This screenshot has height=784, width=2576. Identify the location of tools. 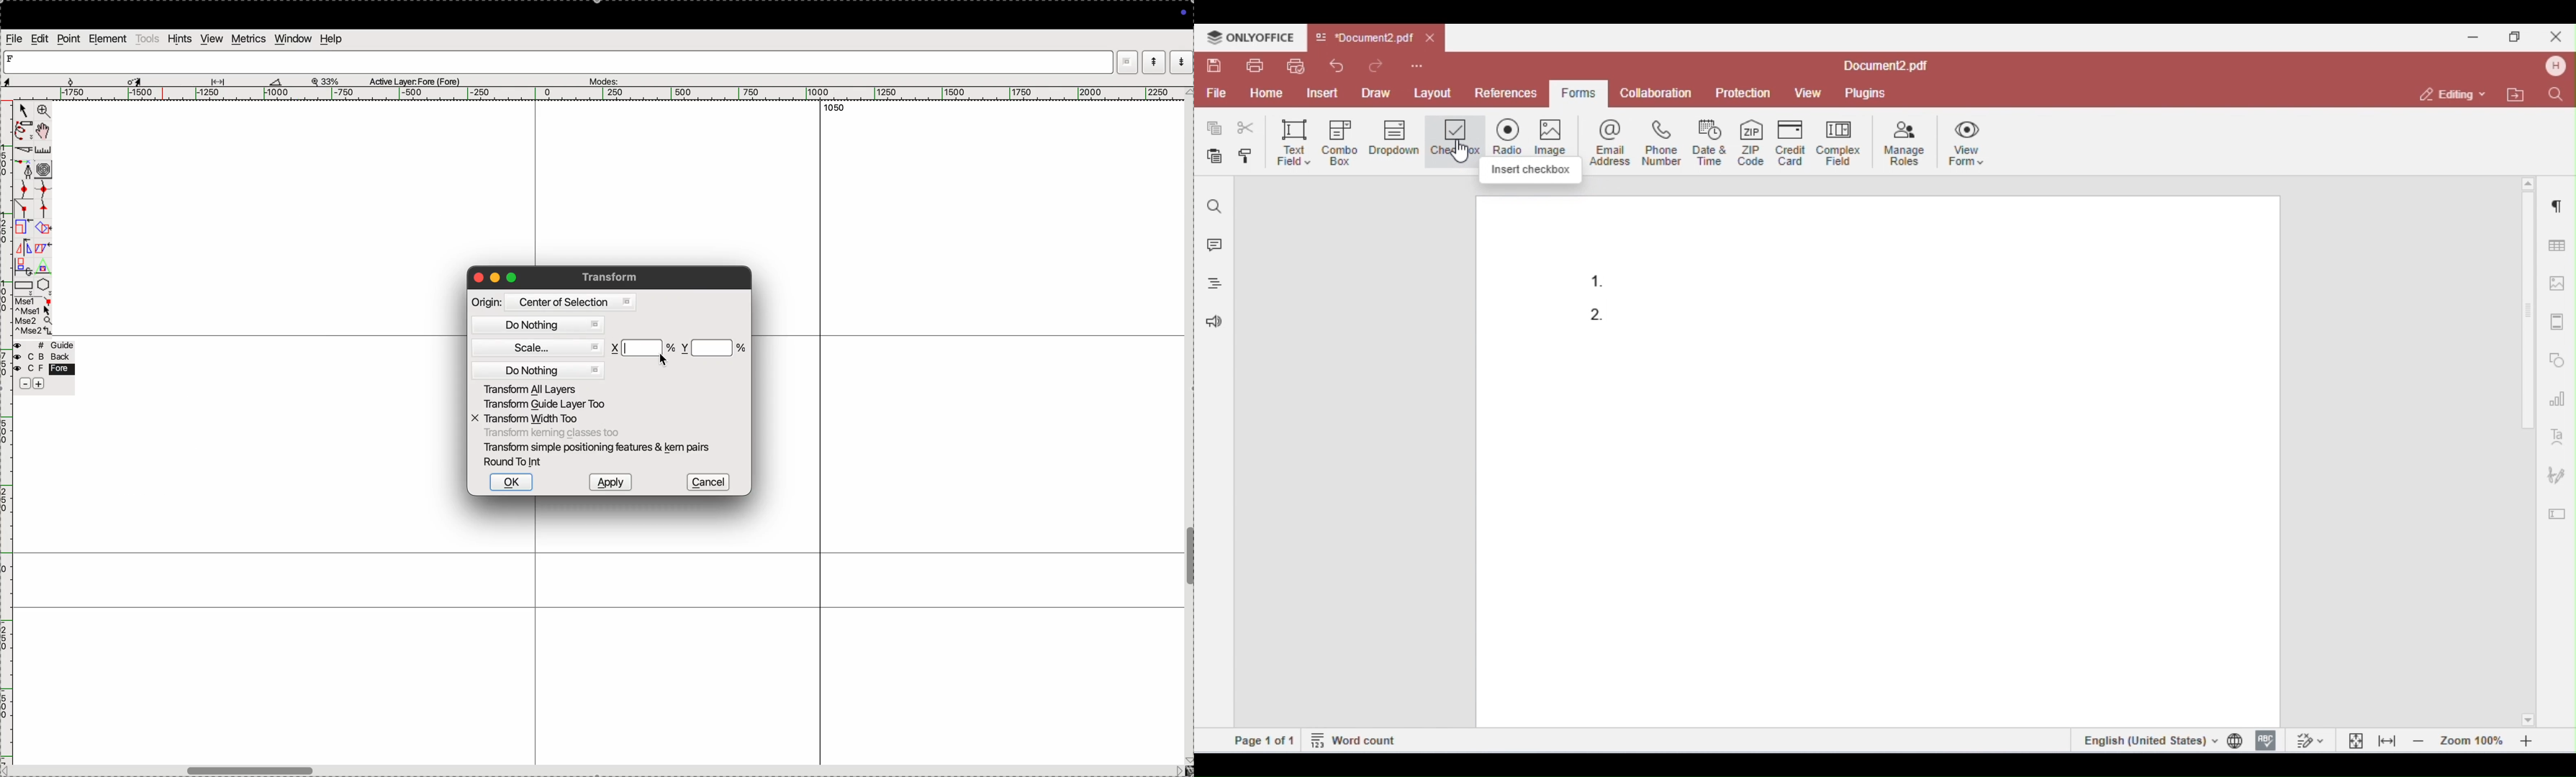
(147, 38).